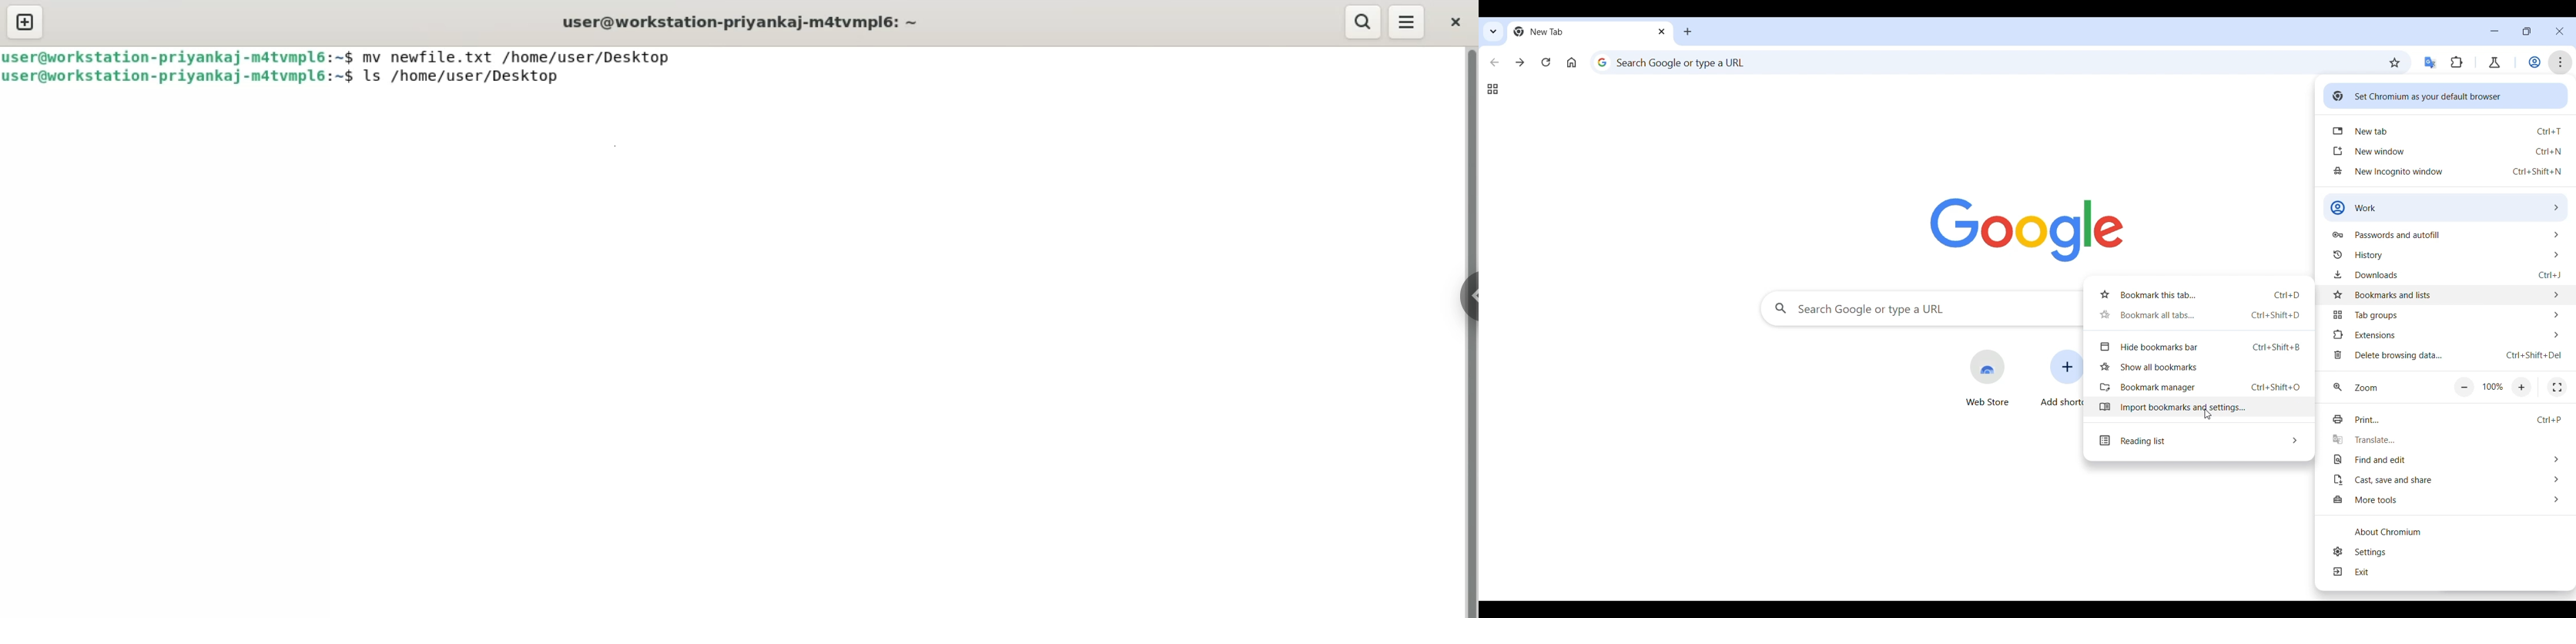  Describe the element at coordinates (2447, 233) in the screenshot. I see `Passwords and autofill` at that location.